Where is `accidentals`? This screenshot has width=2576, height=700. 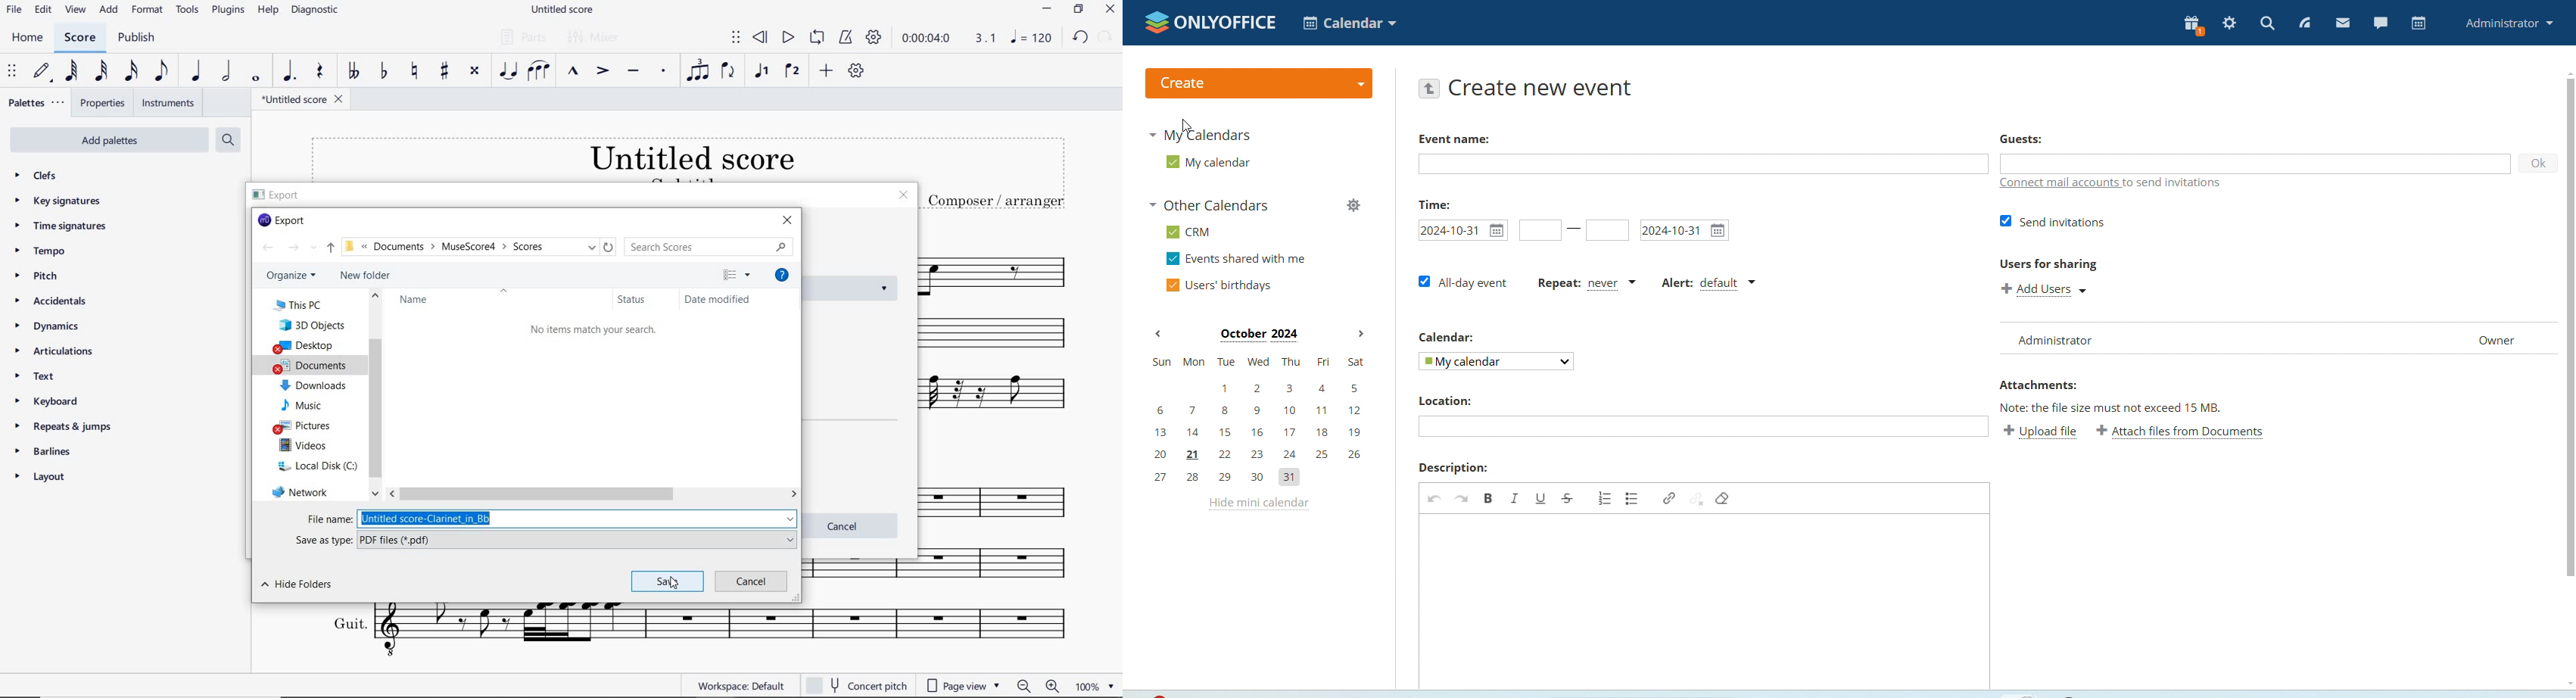
accidentals is located at coordinates (53, 303).